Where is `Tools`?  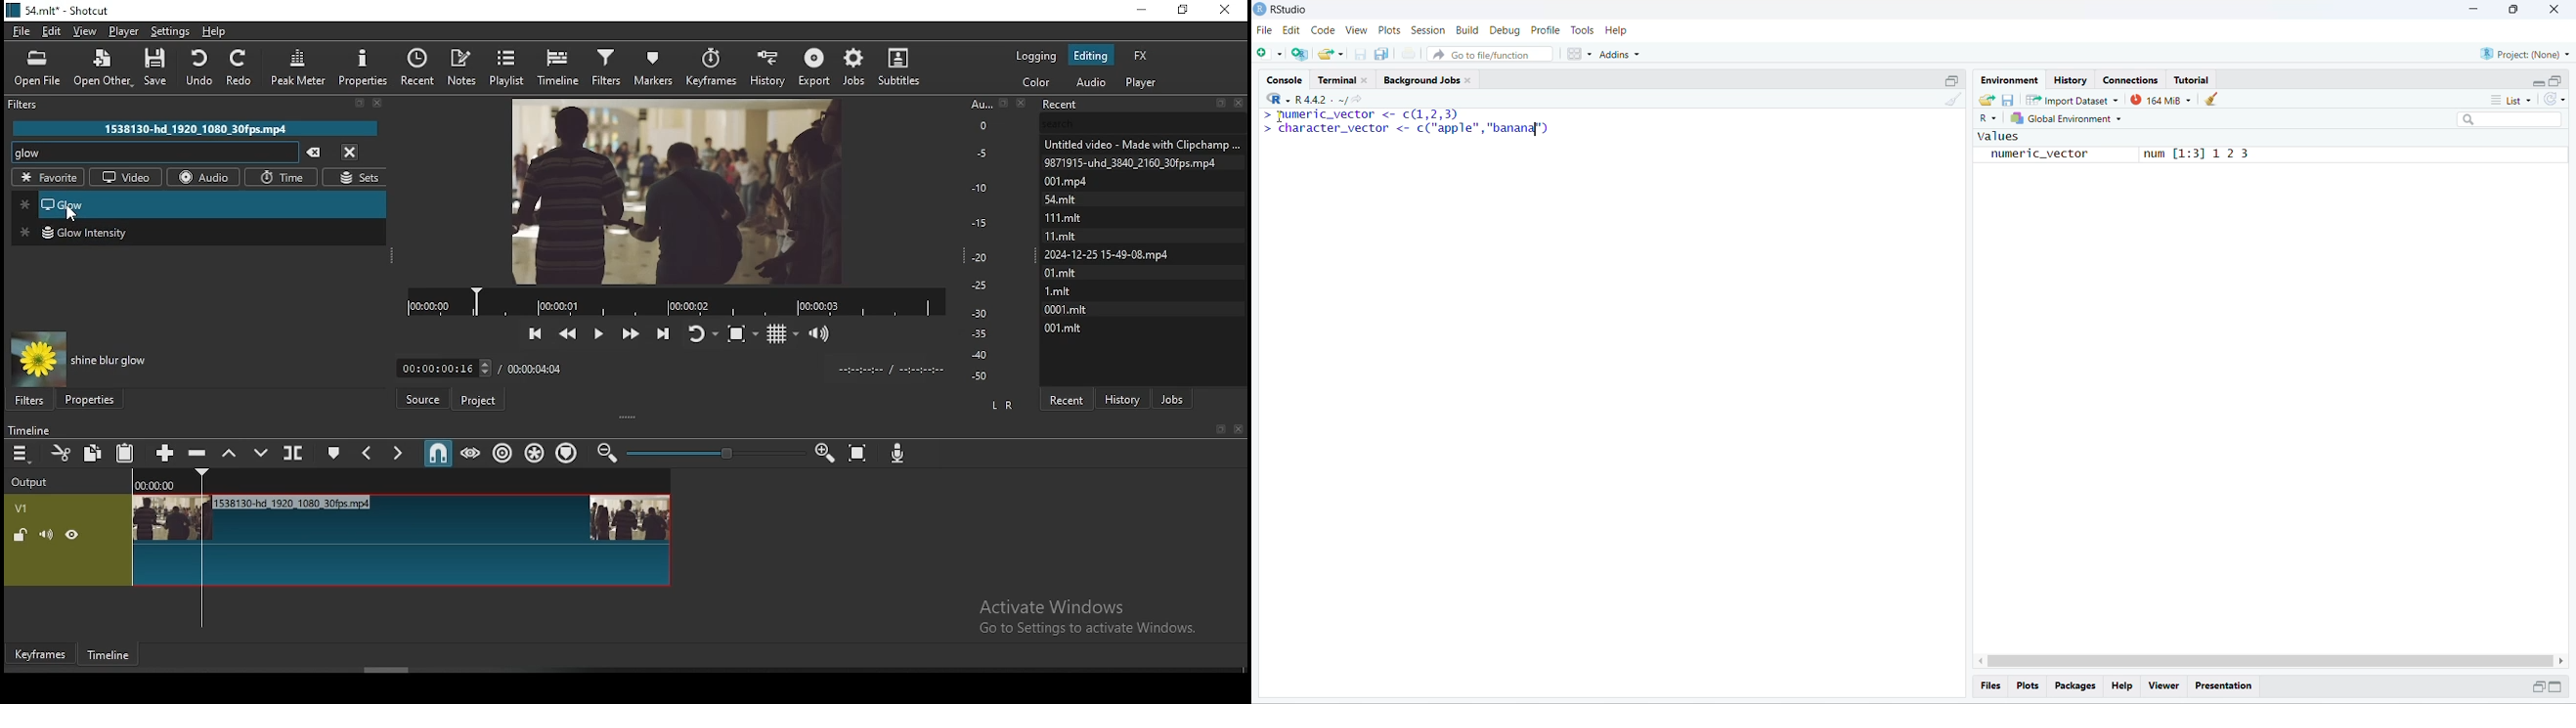
Tools is located at coordinates (1581, 30).